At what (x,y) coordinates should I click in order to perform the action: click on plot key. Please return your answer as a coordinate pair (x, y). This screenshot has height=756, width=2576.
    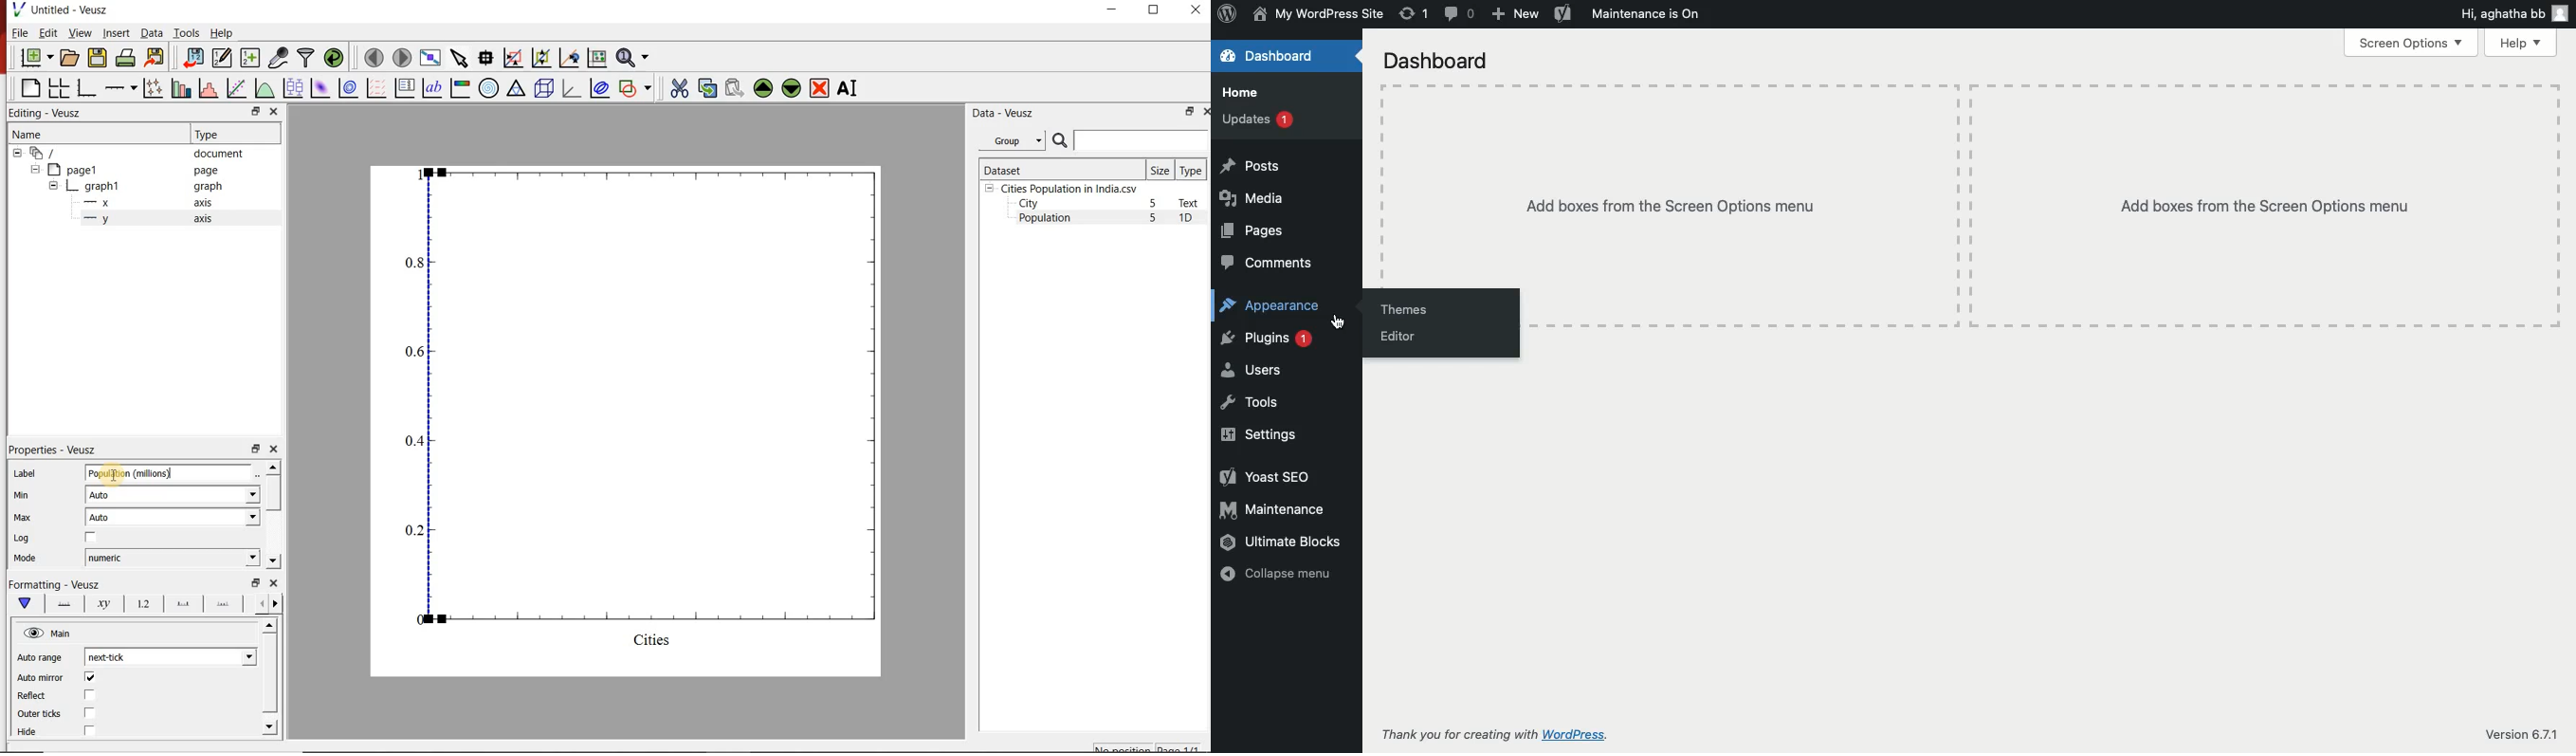
    Looking at the image, I should click on (404, 88).